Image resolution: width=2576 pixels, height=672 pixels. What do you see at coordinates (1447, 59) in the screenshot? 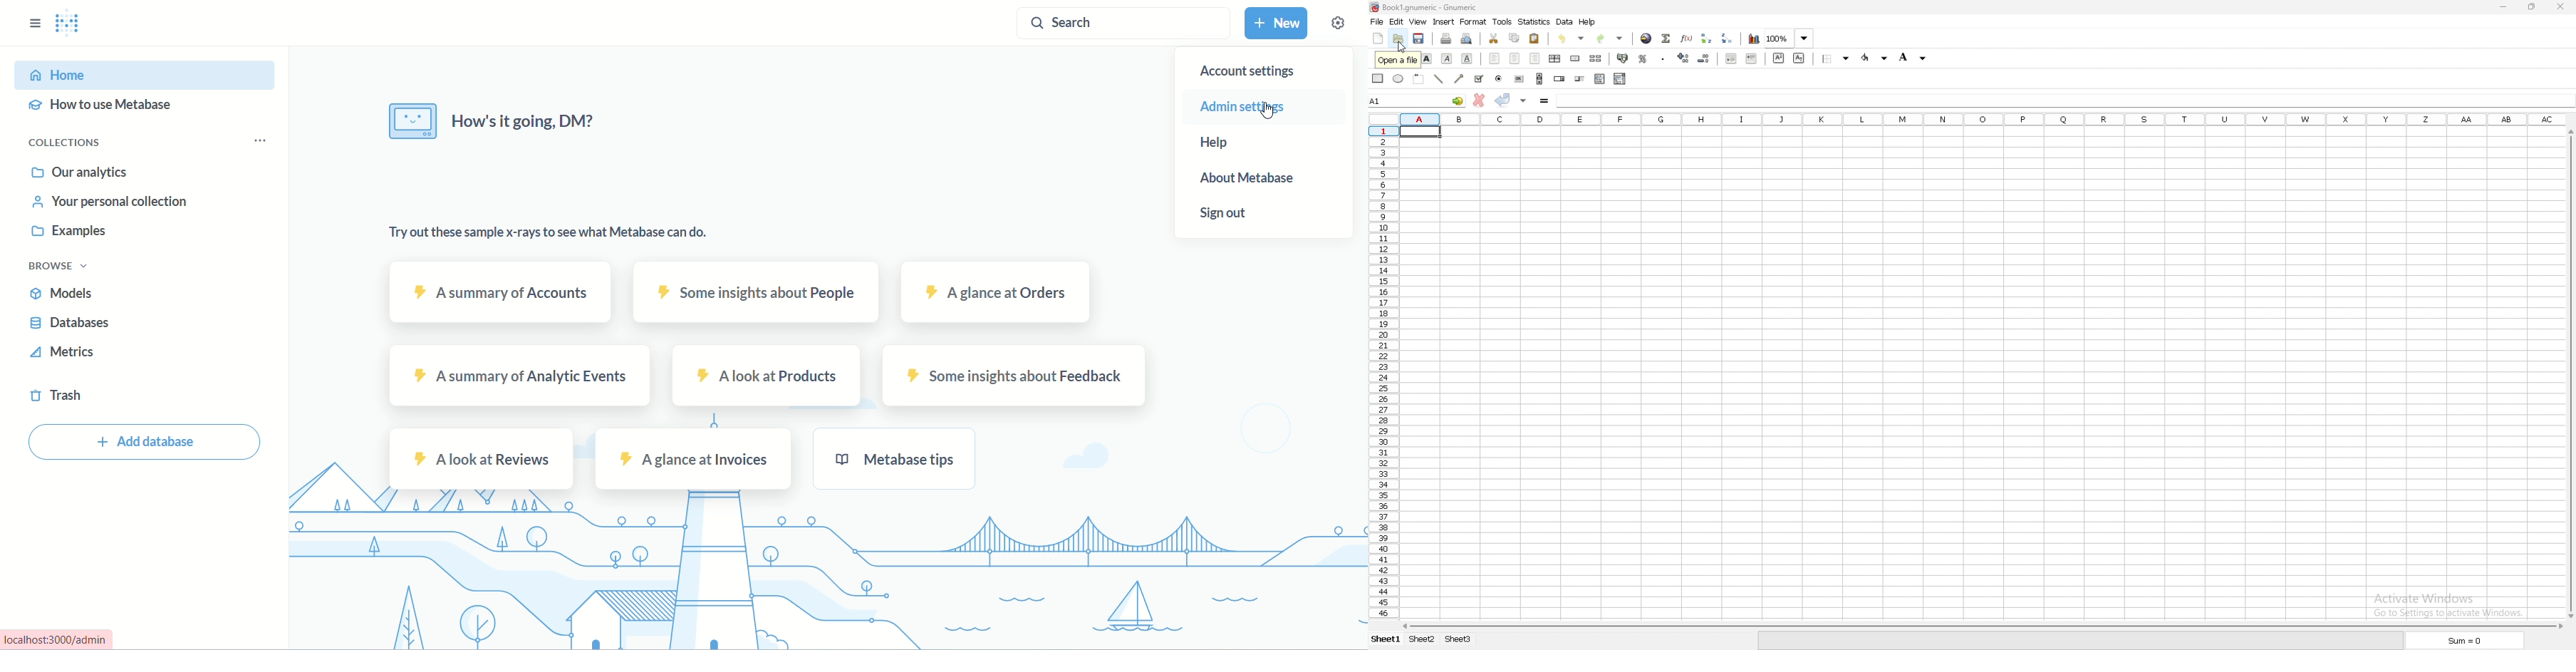
I see `italic` at bounding box center [1447, 59].